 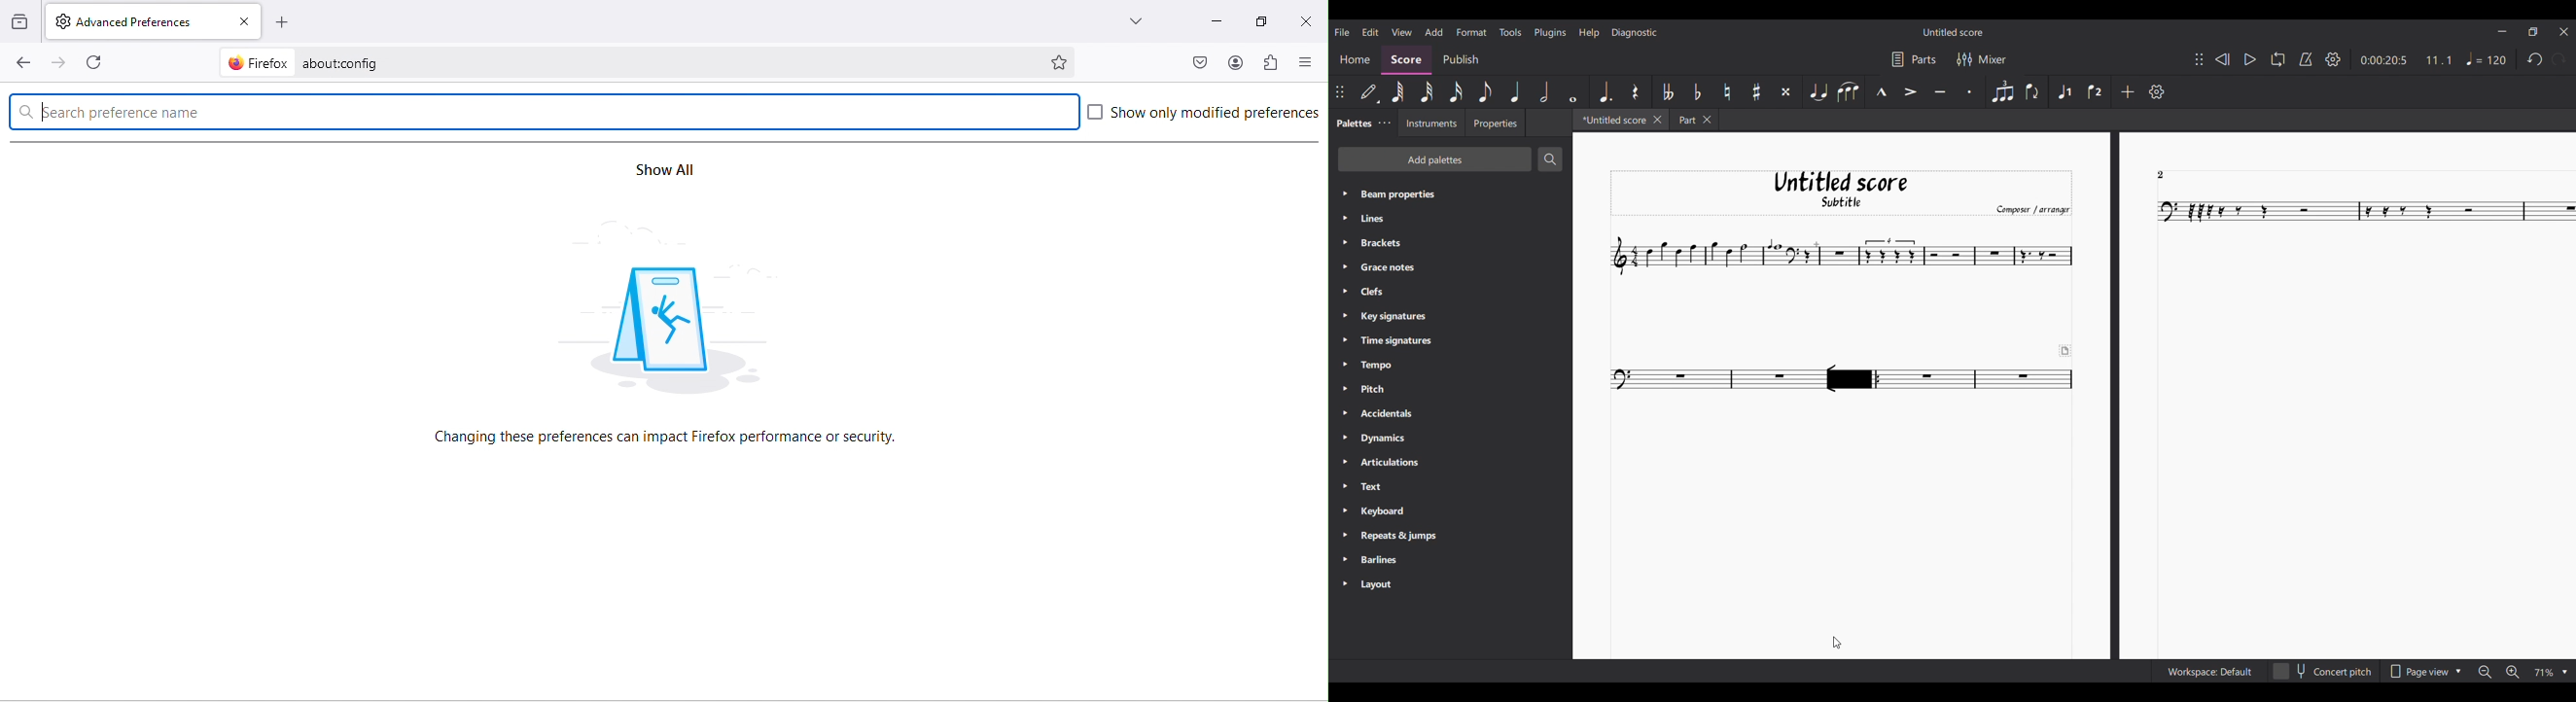 What do you see at coordinates (2534, 31) in the screenshot?
I see `Show in smaller tab` at bounding box center [2534, 31].